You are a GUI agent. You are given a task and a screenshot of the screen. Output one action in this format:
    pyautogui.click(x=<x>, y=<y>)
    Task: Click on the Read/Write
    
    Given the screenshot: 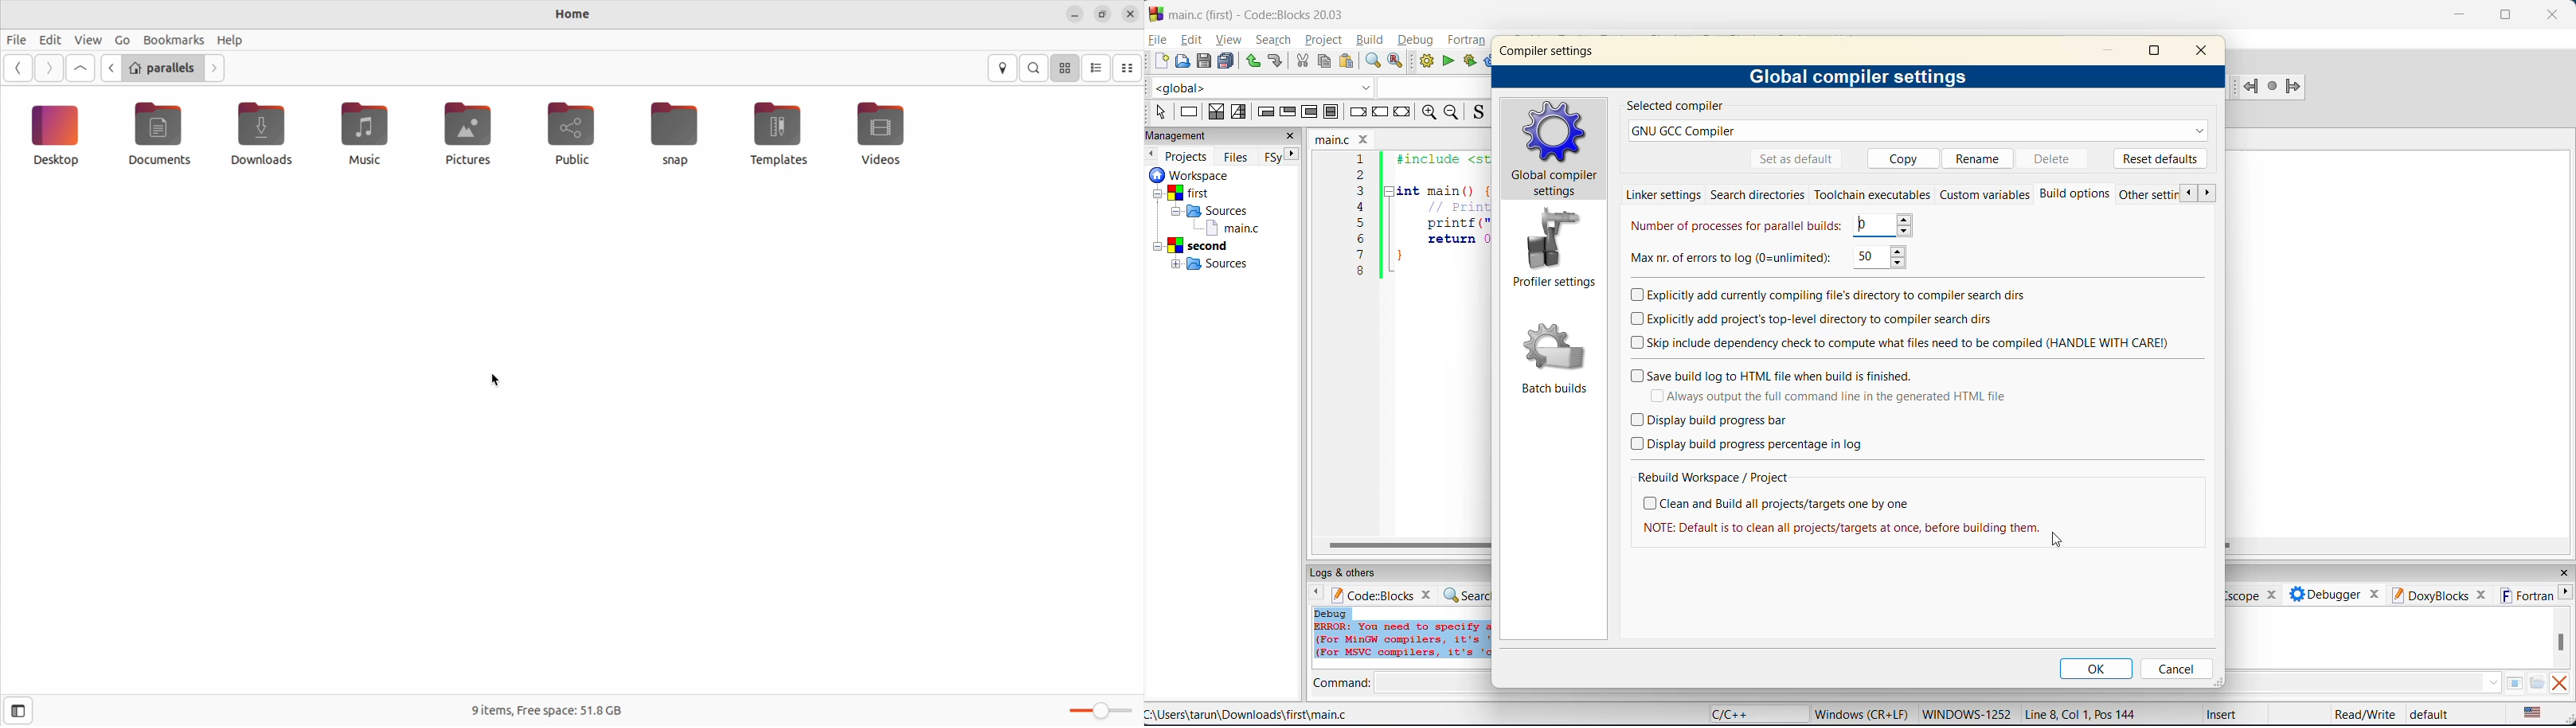 What is the action you would take?
    pyautogui.click(x=2363, y=713)
    